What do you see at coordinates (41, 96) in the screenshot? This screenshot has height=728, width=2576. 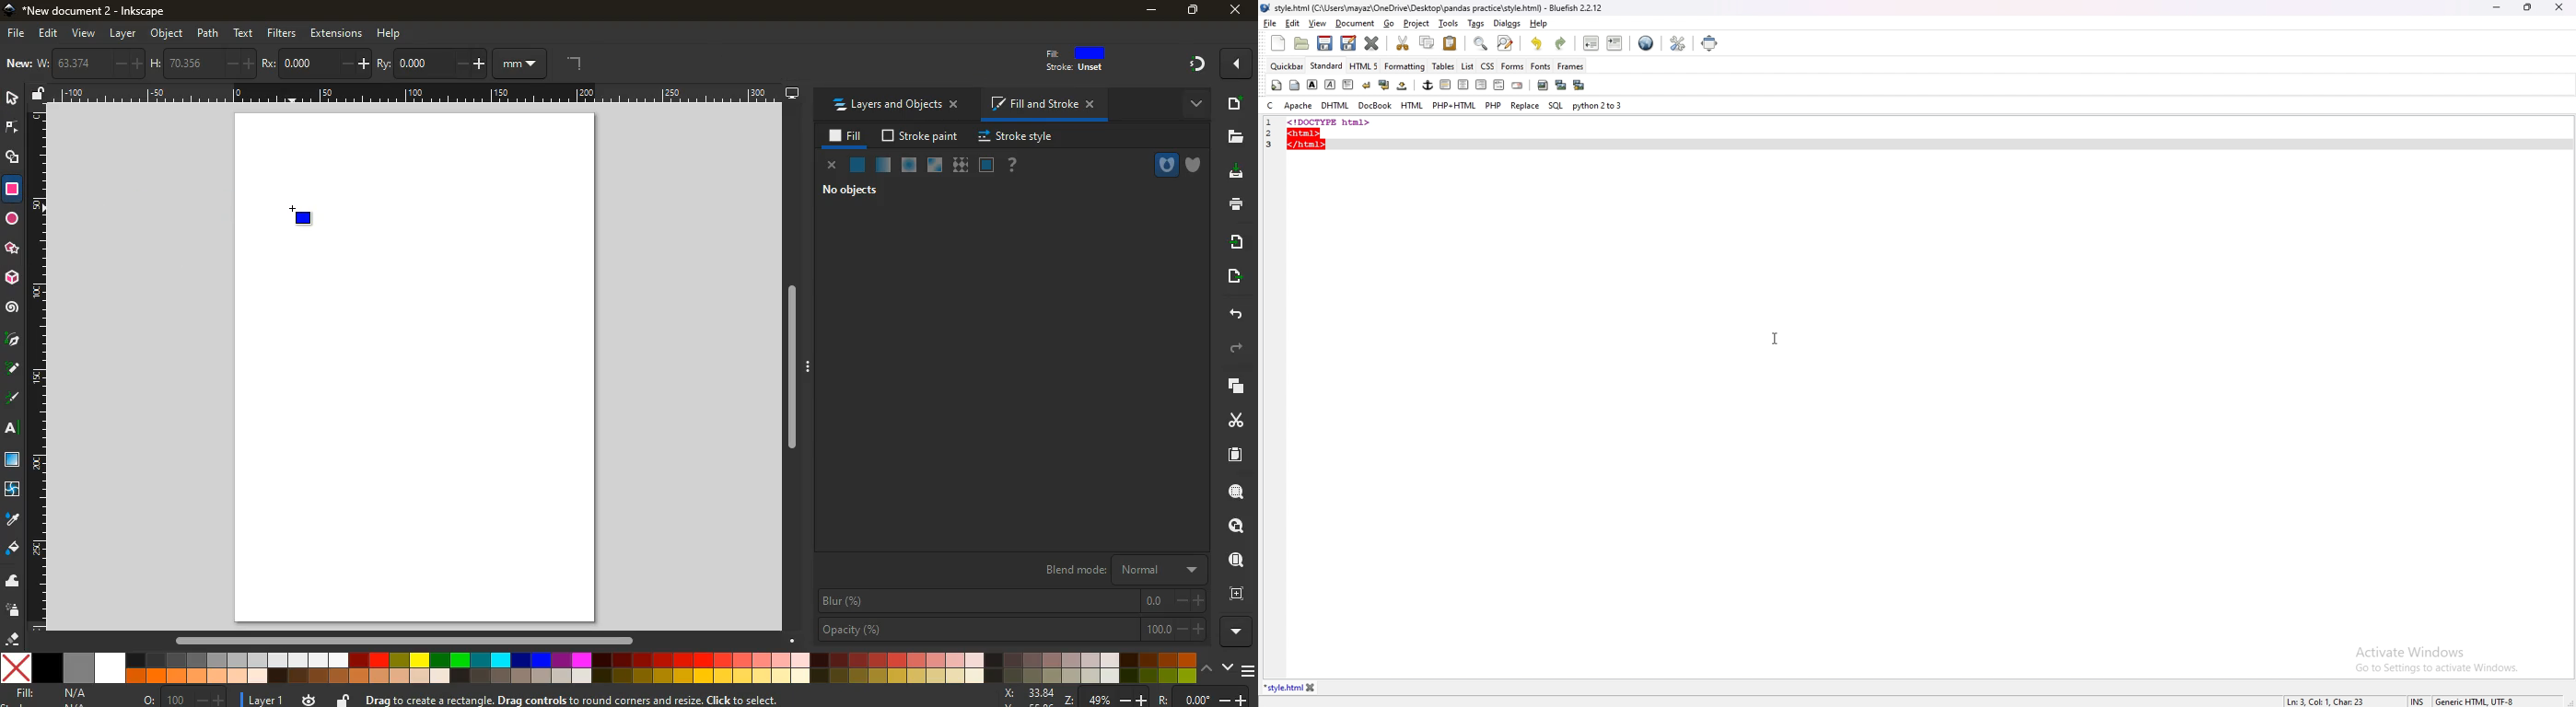 I see `unlock` at bounding box center [41, 96].